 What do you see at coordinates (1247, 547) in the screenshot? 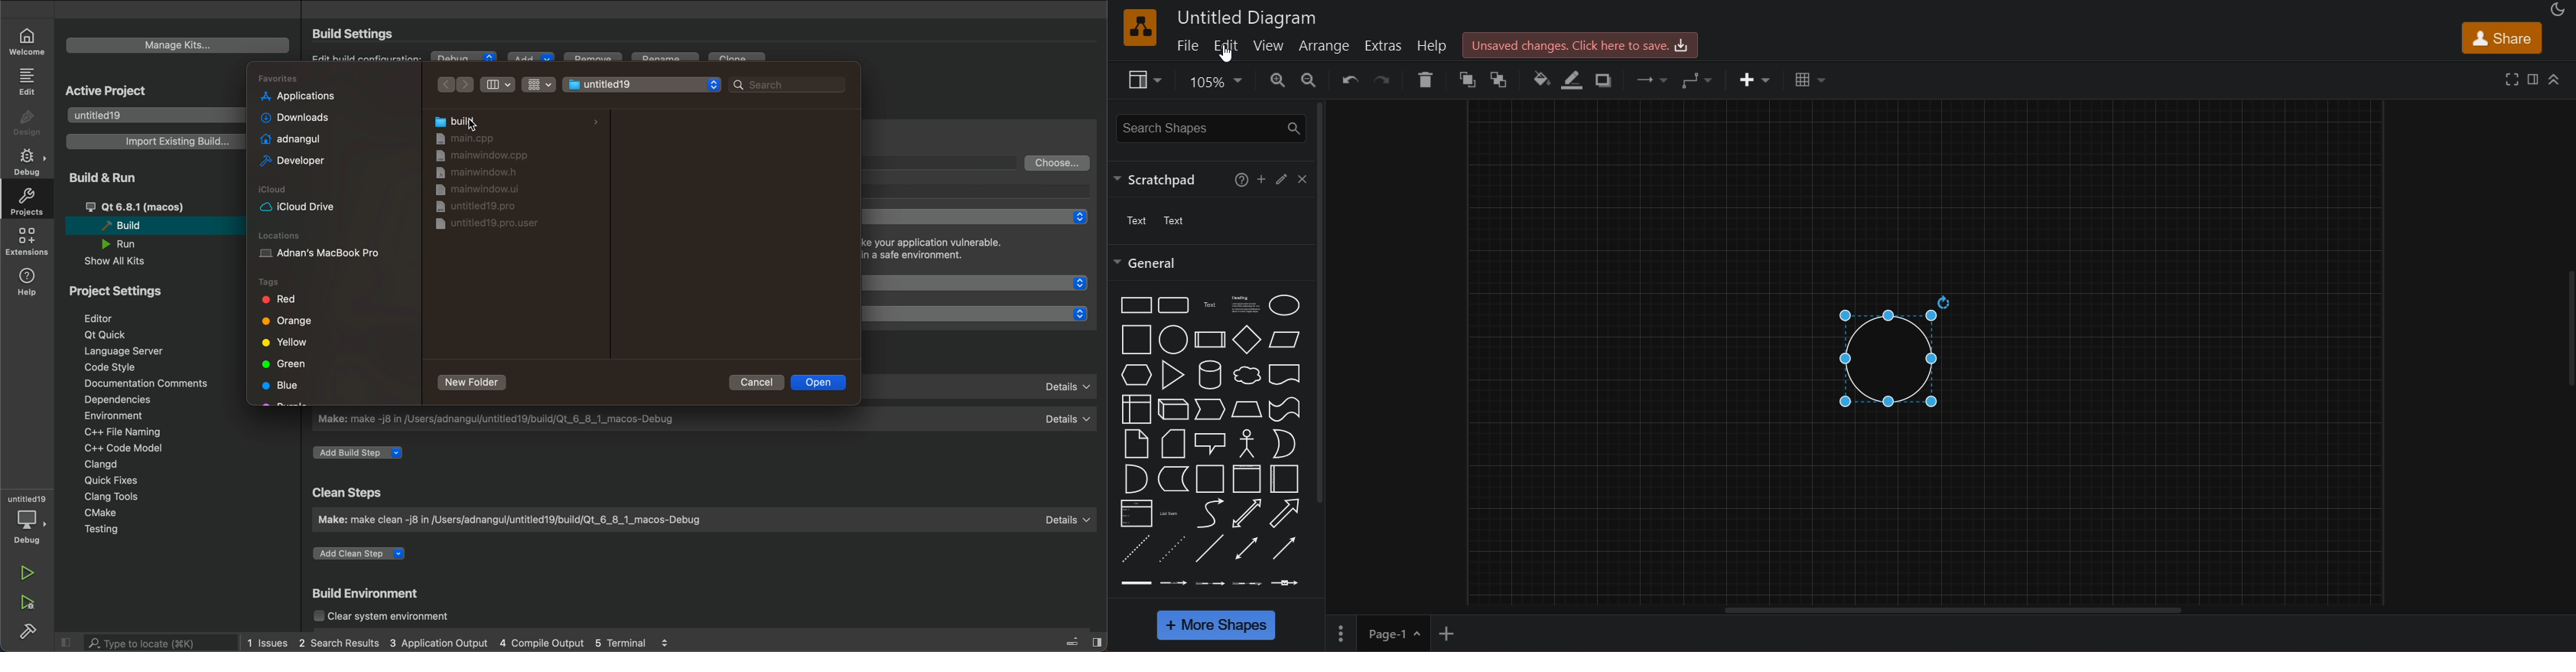
I see `bidirectional connector` at bounding box center [1247, 547].